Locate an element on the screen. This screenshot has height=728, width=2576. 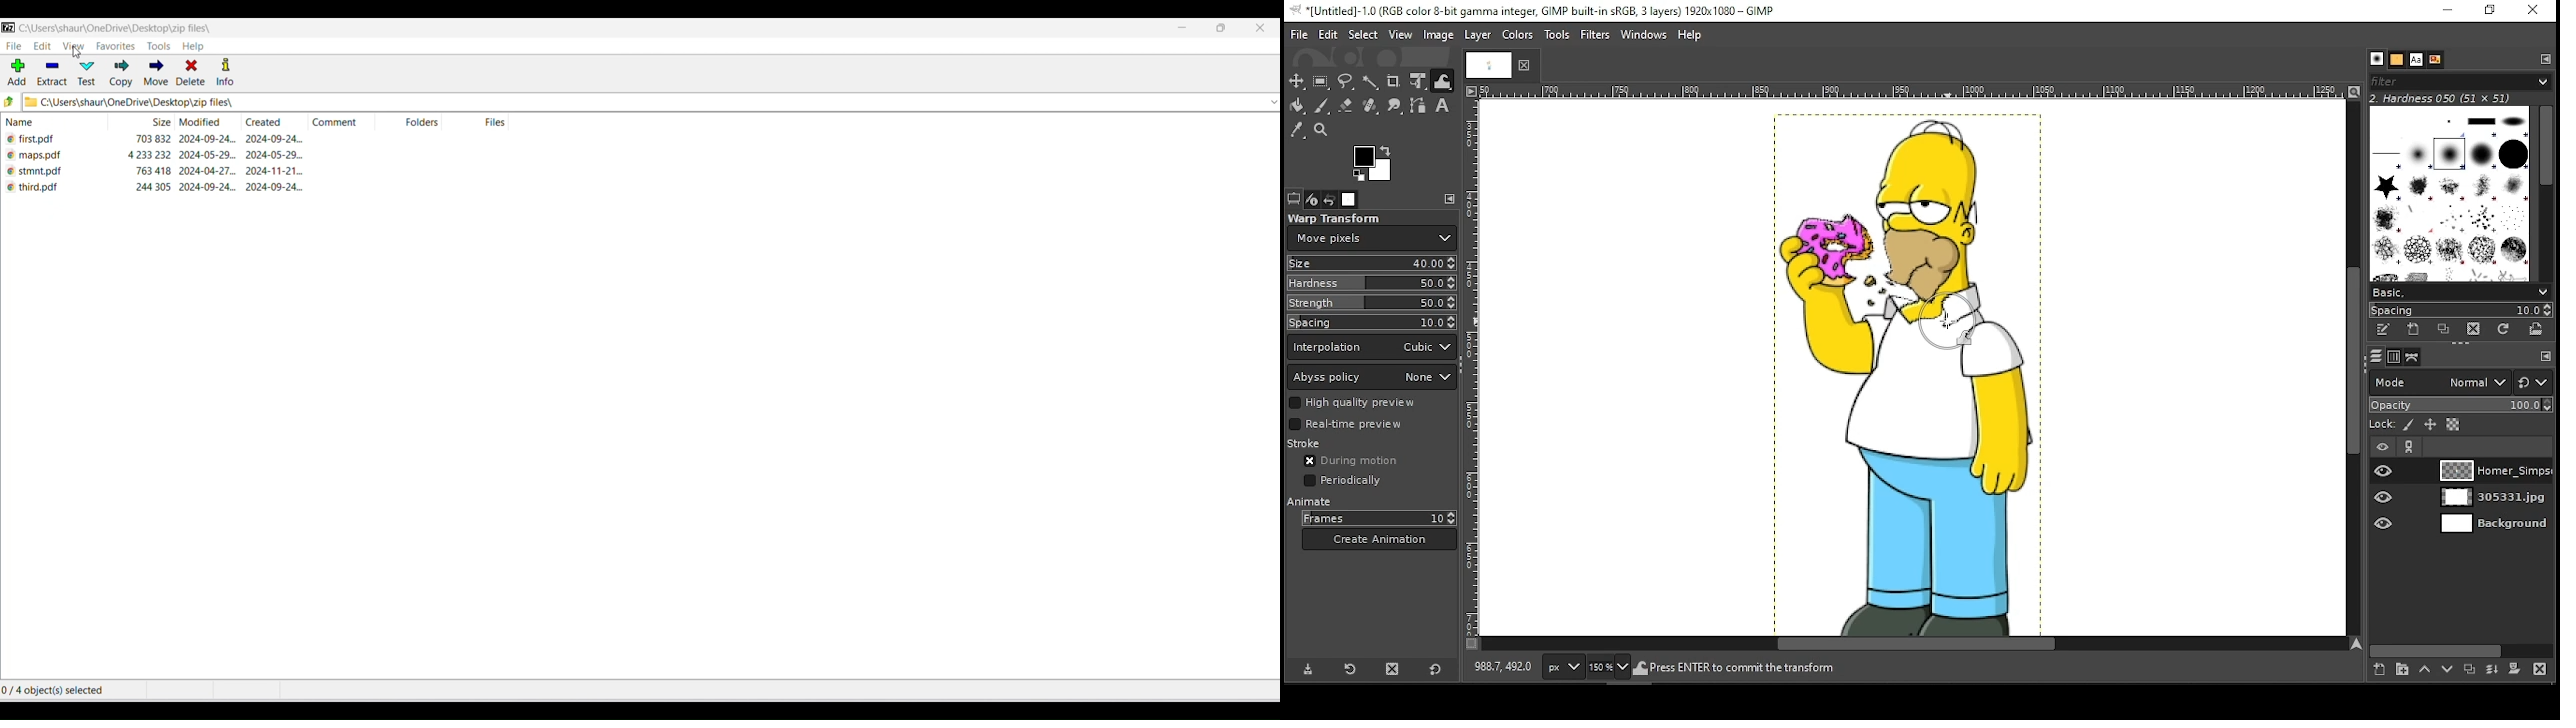
basic is located at coordinates (2461, 293).